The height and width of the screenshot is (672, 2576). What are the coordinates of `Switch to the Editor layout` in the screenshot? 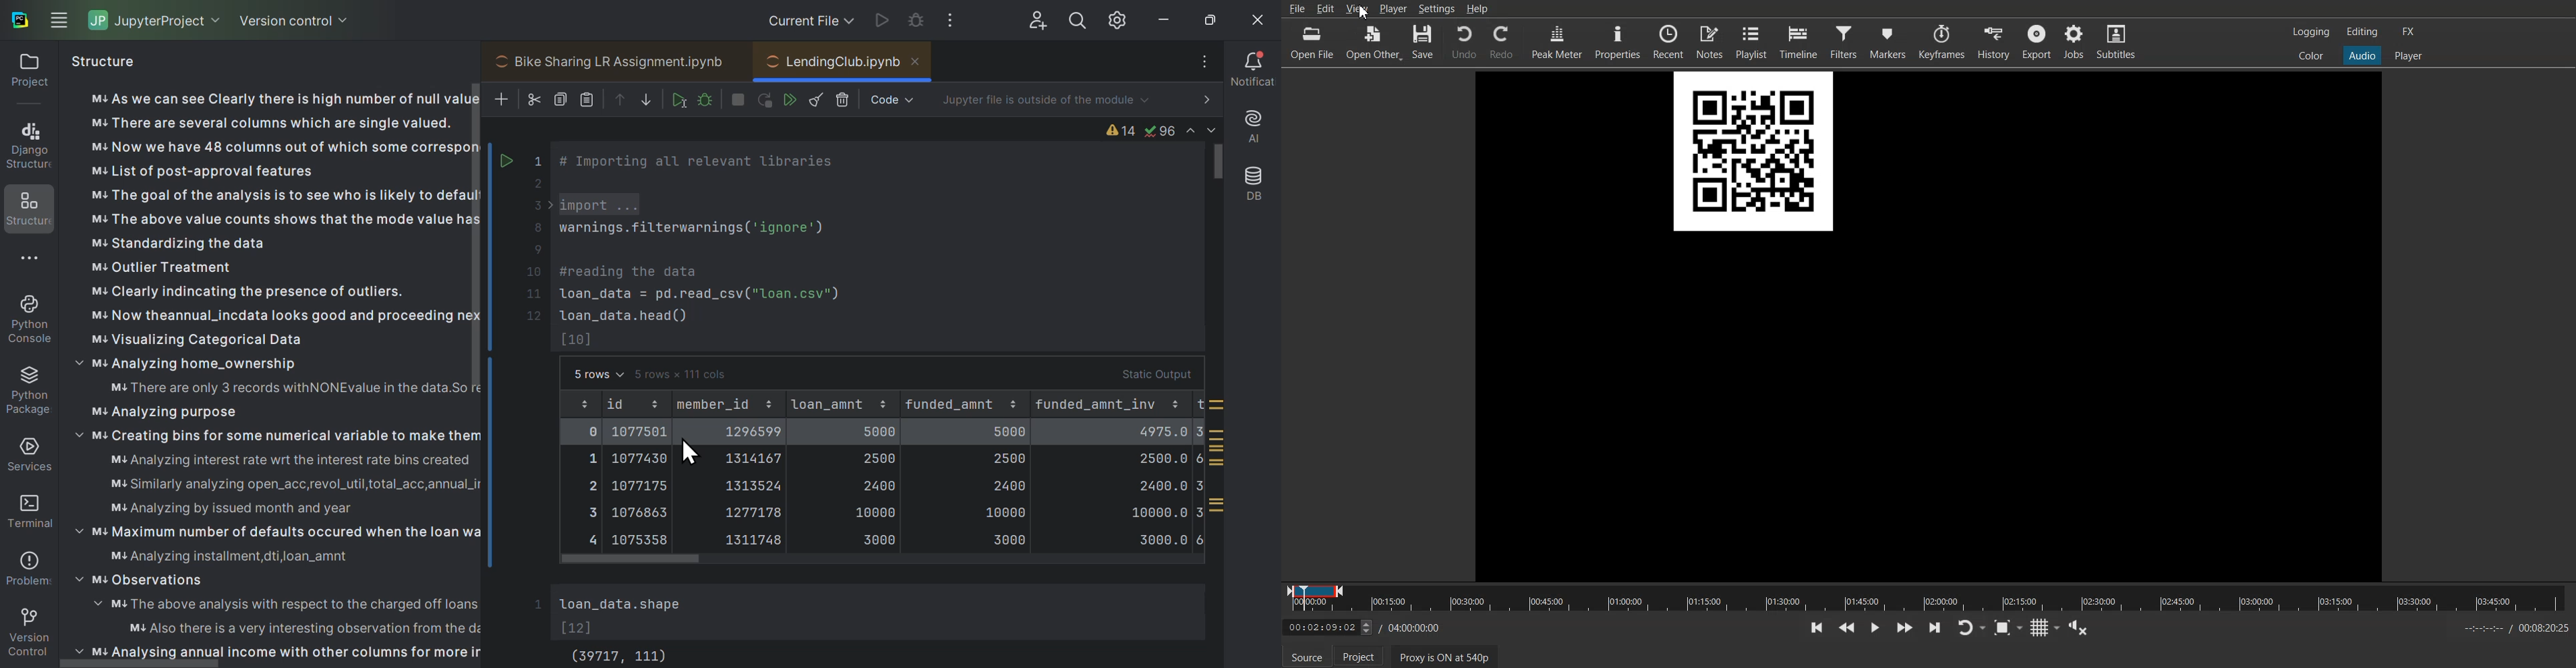 It's located at (2362, 32).